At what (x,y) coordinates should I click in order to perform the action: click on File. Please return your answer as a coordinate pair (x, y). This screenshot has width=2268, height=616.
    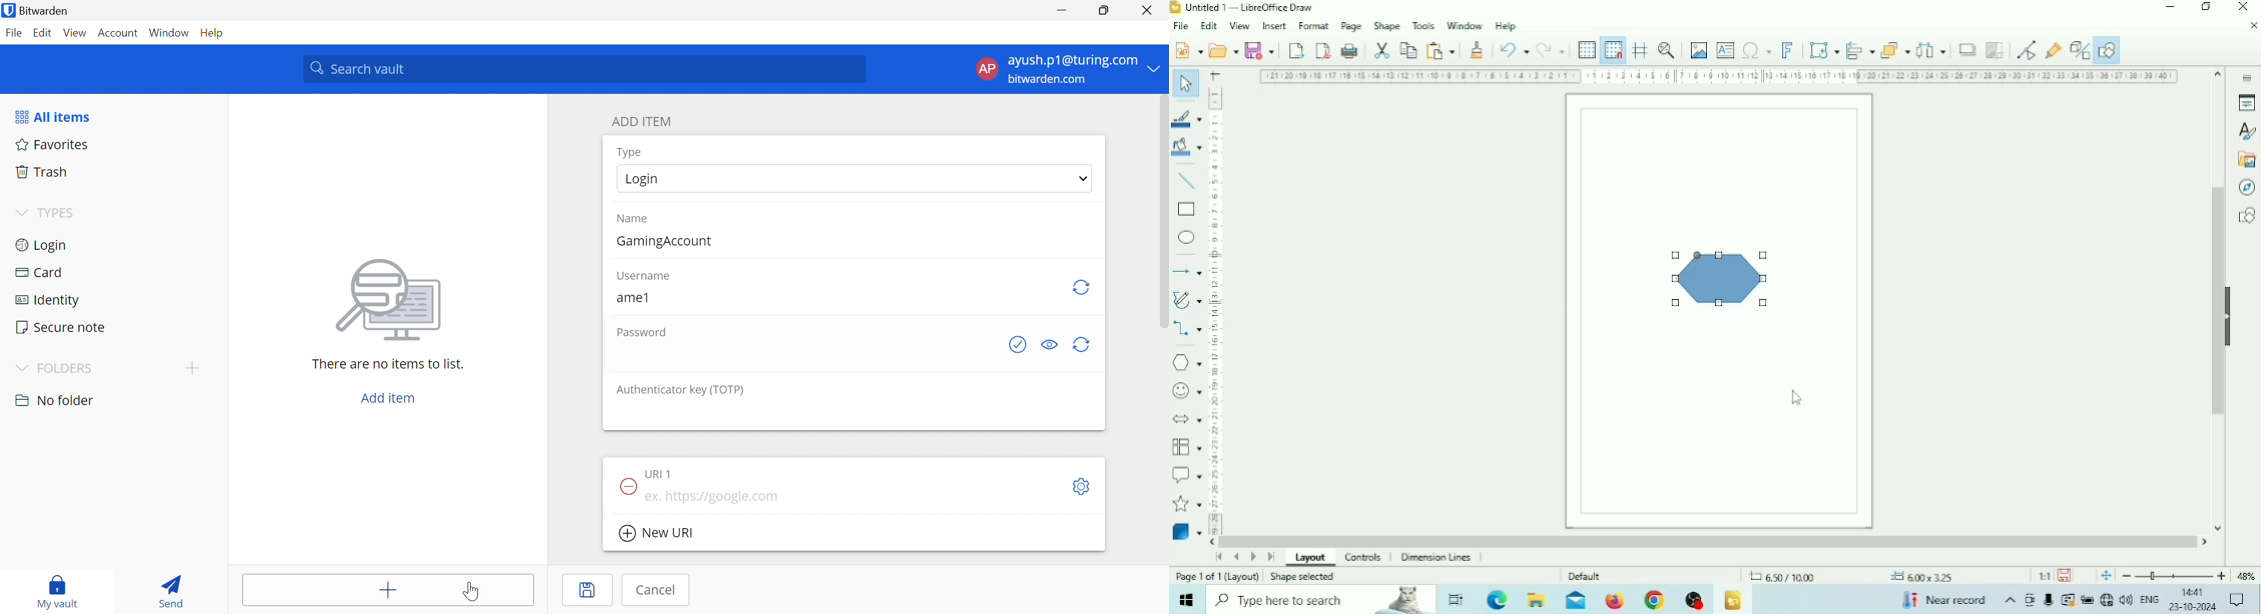
    Looking at the image, I should click on (1182, 26).